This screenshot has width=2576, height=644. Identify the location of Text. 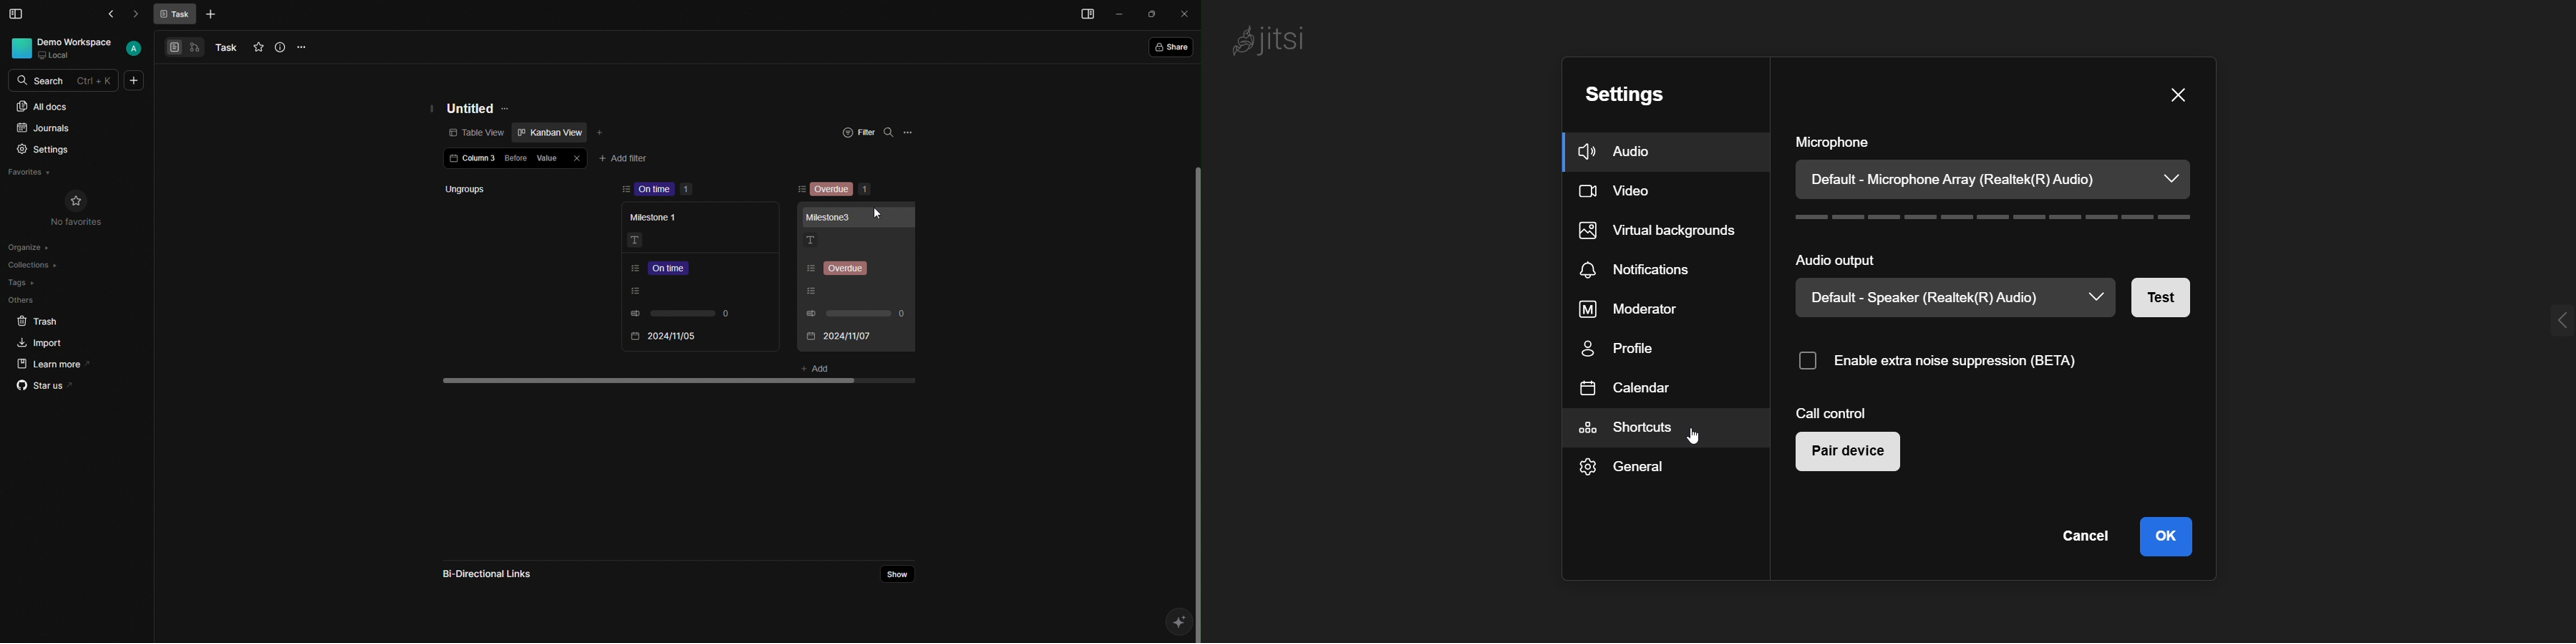
(635, 240).